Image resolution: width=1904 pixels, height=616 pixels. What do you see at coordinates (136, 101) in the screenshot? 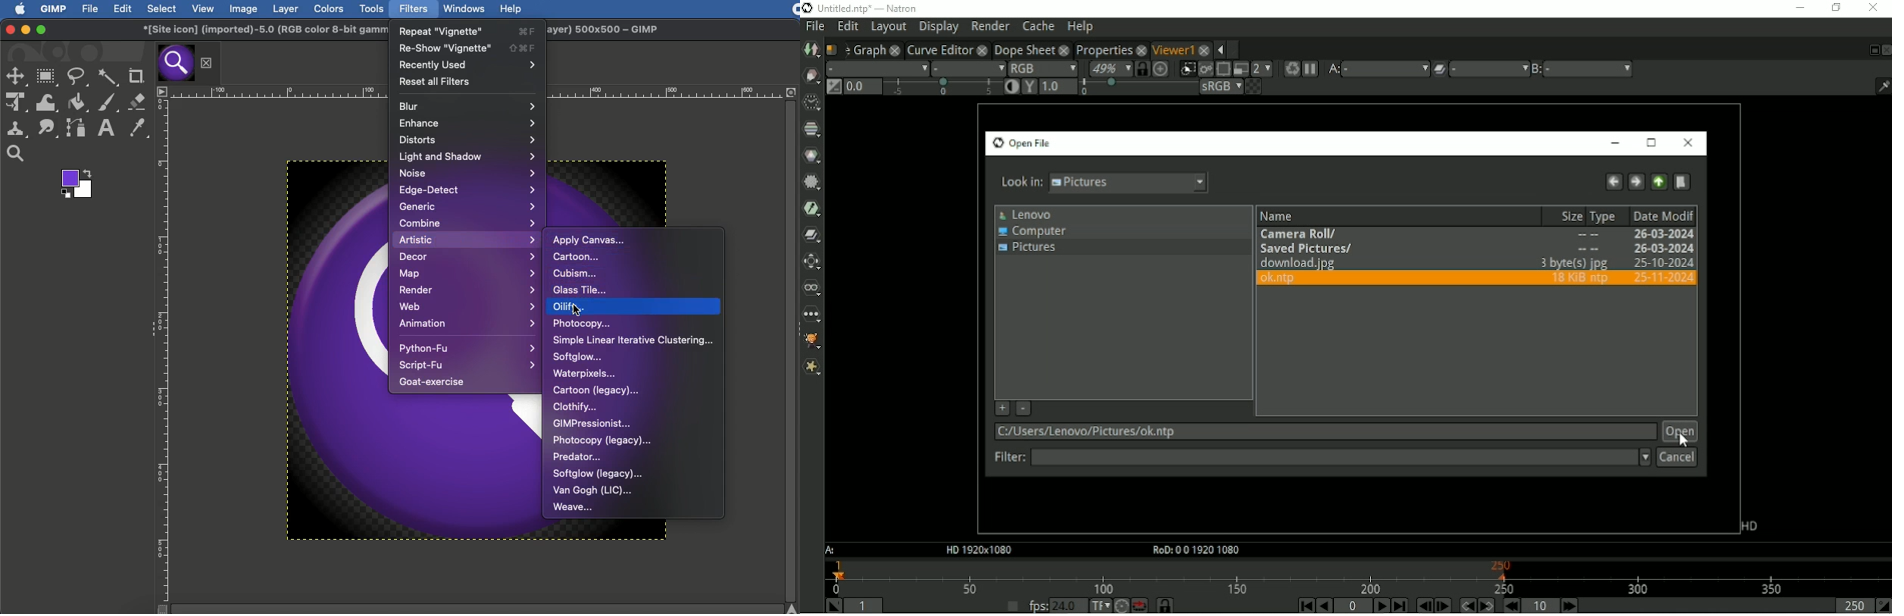
I see `Eraser` at bounding box center [136, 101].